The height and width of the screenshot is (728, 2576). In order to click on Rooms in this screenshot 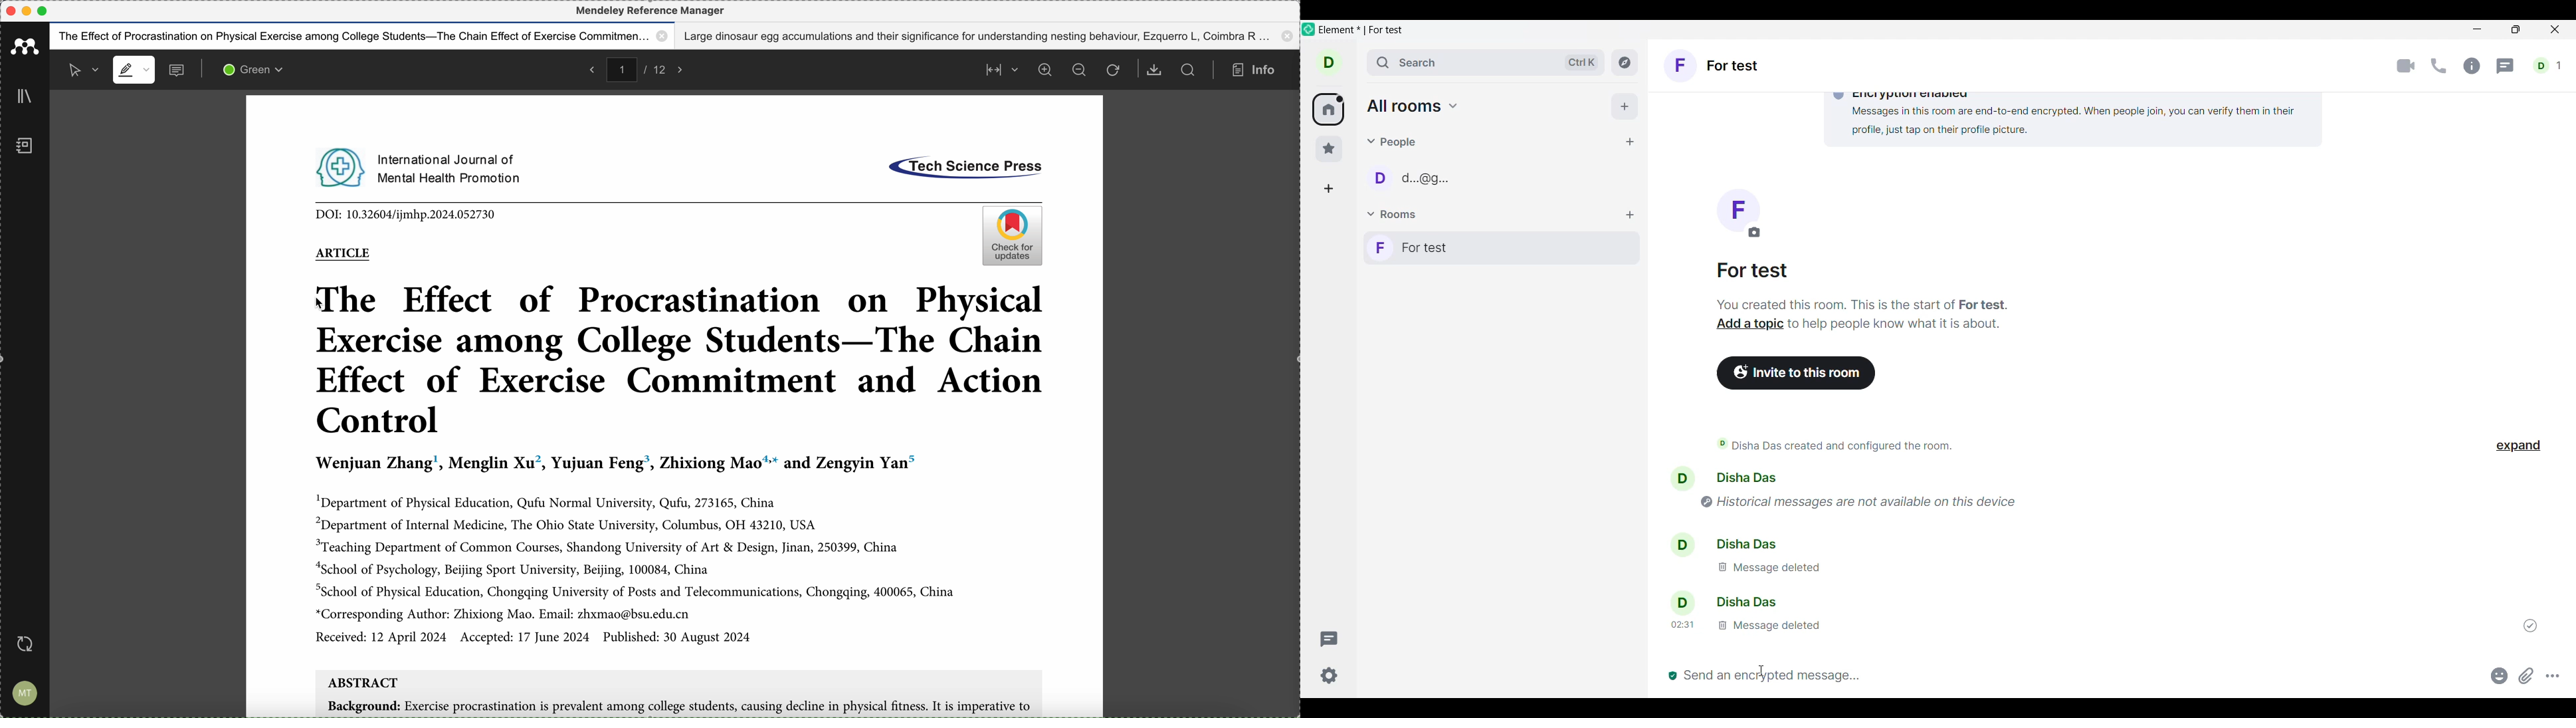, I will do `click(1394, 215)`.